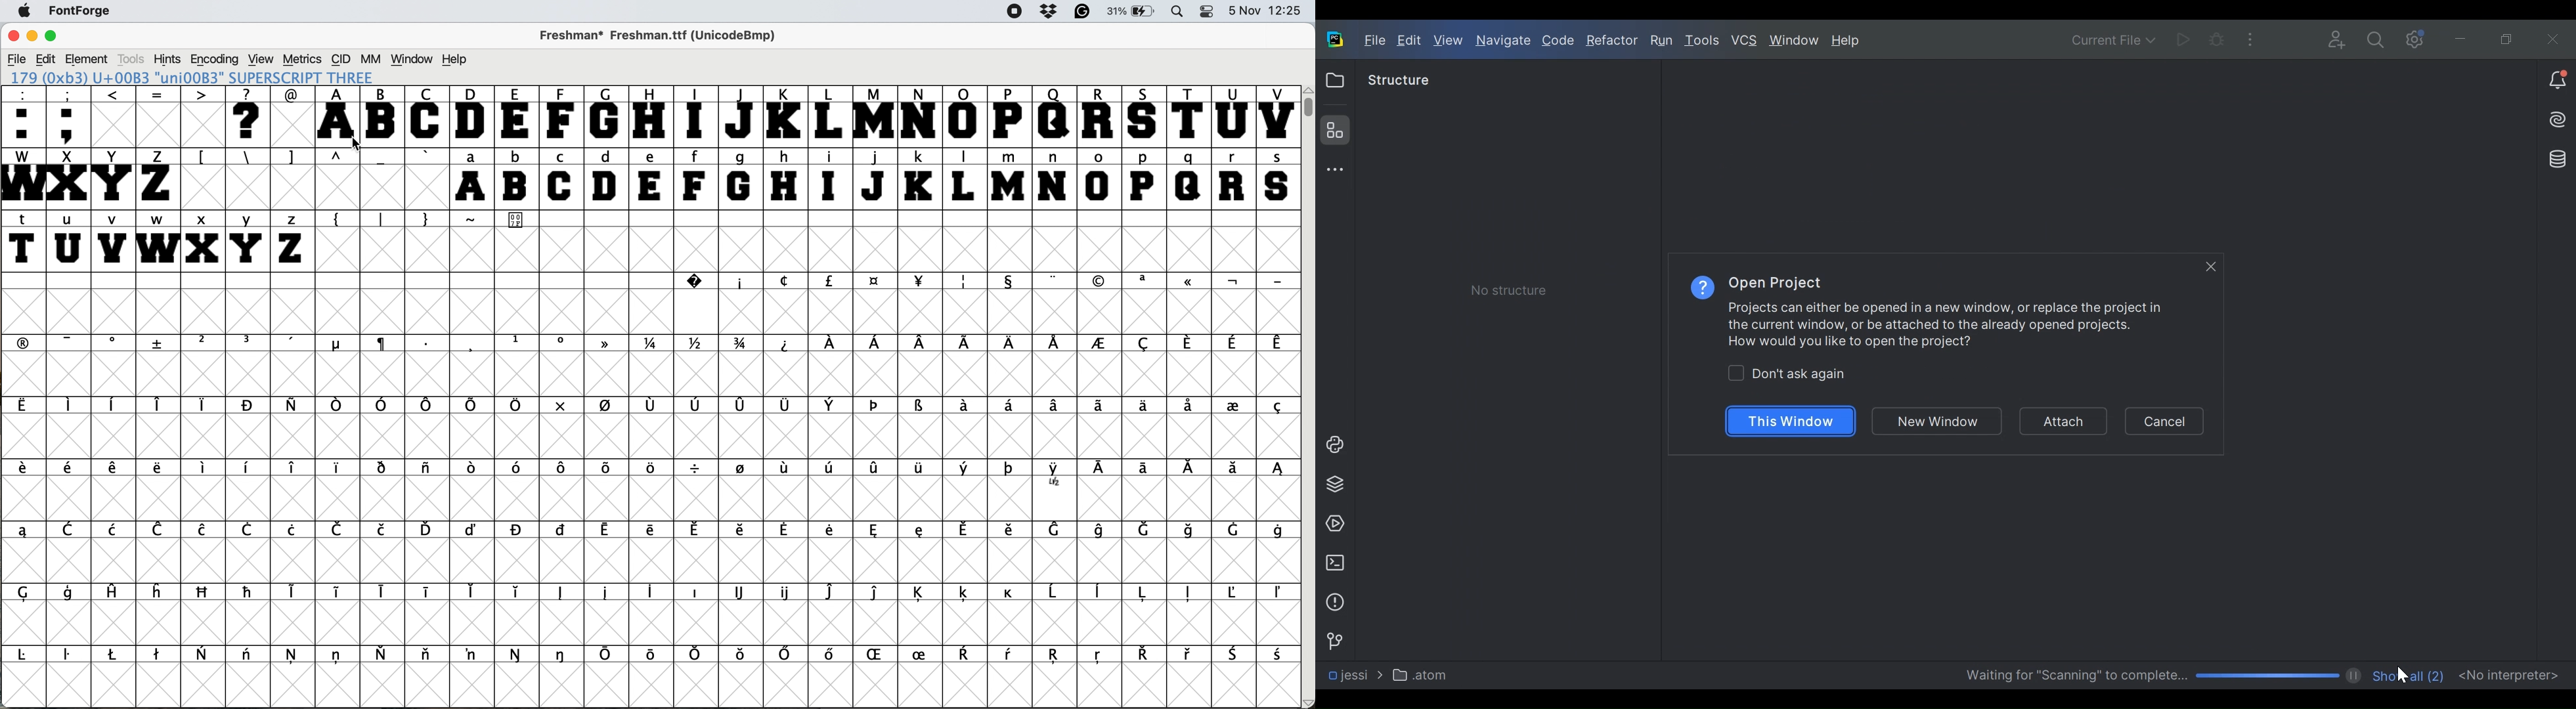 This screenshot has height=728, width=2576. What do you see at coordinates (296, 157) in the screenshot?
I see `]` at bounding box center [296, 157].